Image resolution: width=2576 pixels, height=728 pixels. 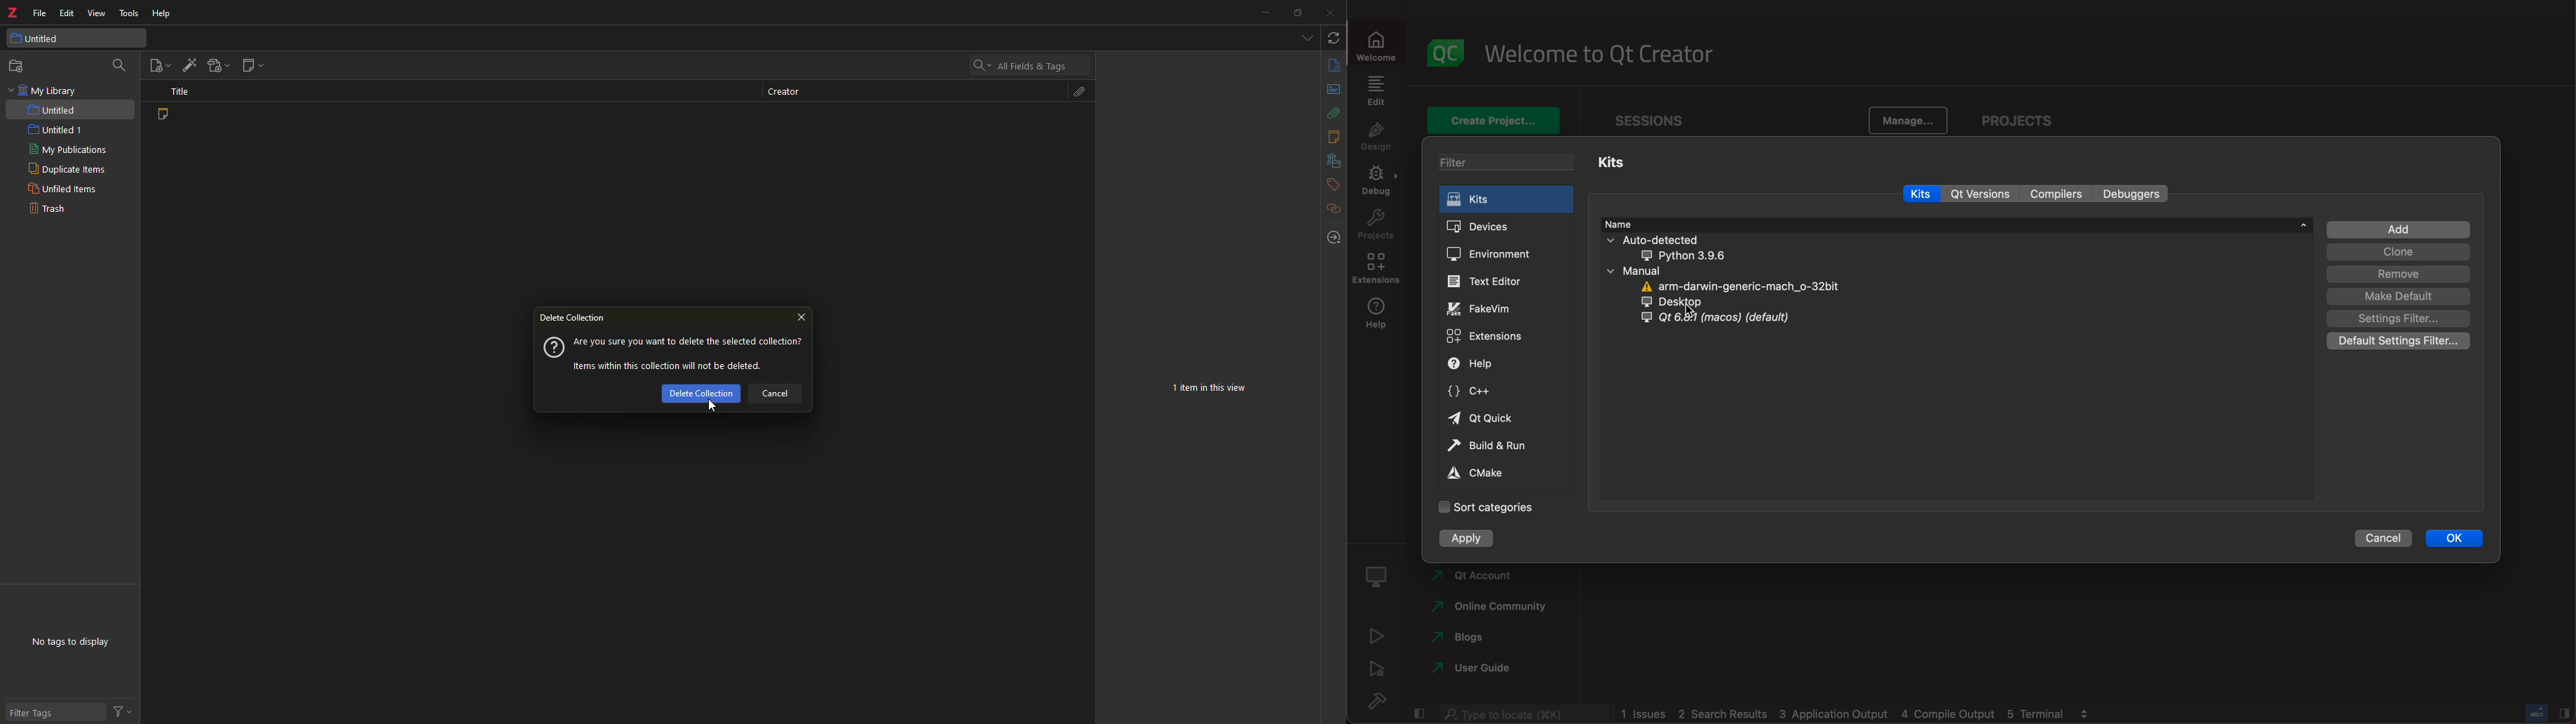 I want to click on tabs, so click(x=1305, y=39).